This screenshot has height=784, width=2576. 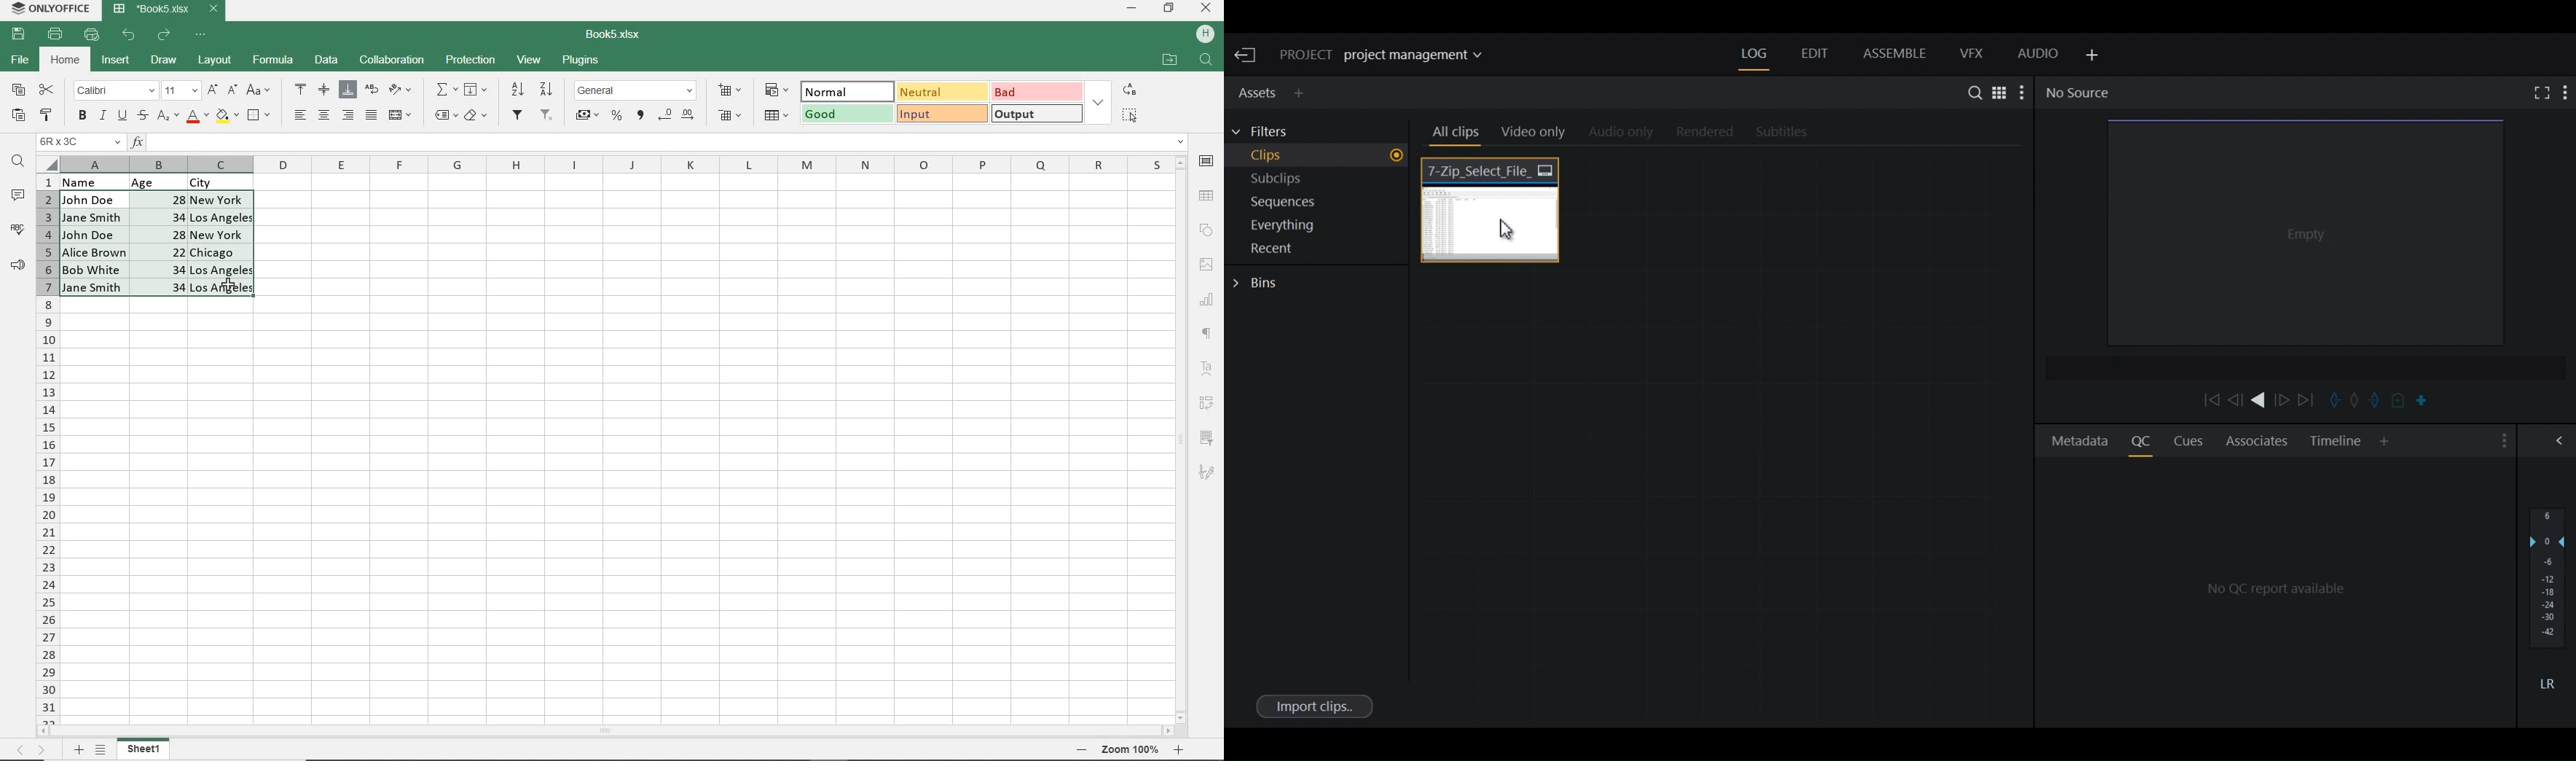 I want to click on Show settings menu, so click(x=2023, y=92).